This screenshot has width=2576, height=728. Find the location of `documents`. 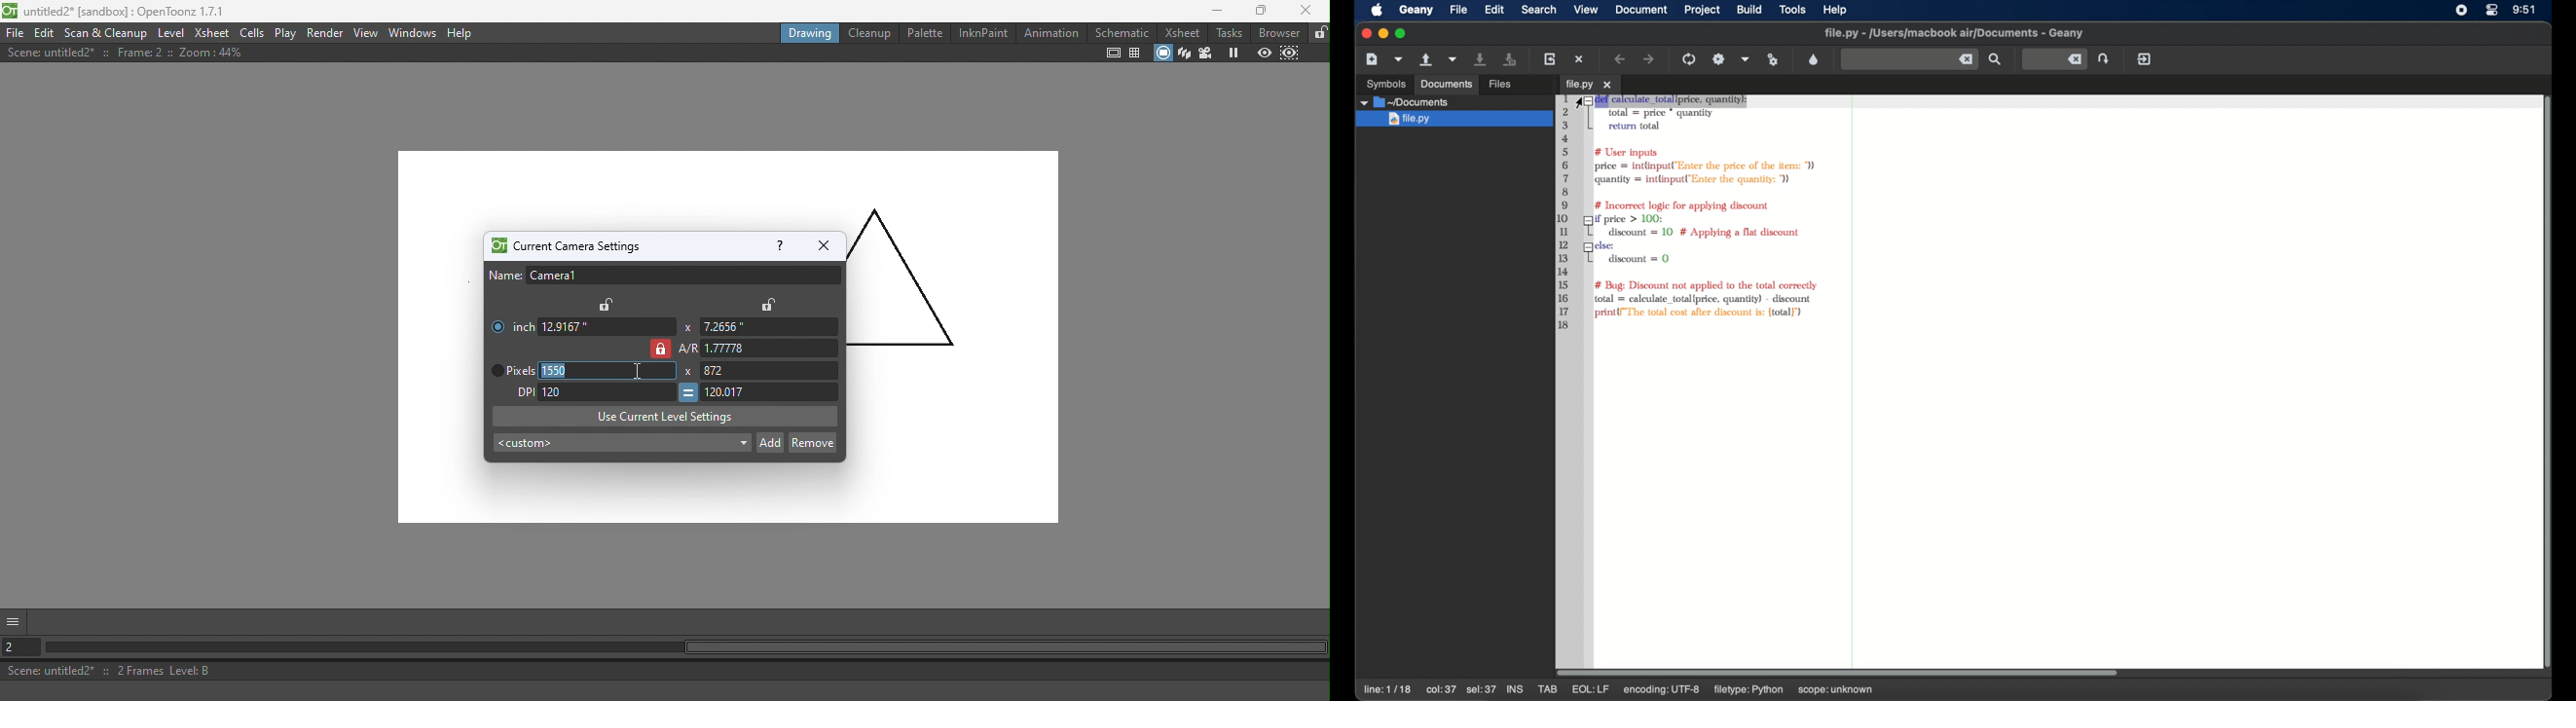

documents is located at coordinates (1405, 103).